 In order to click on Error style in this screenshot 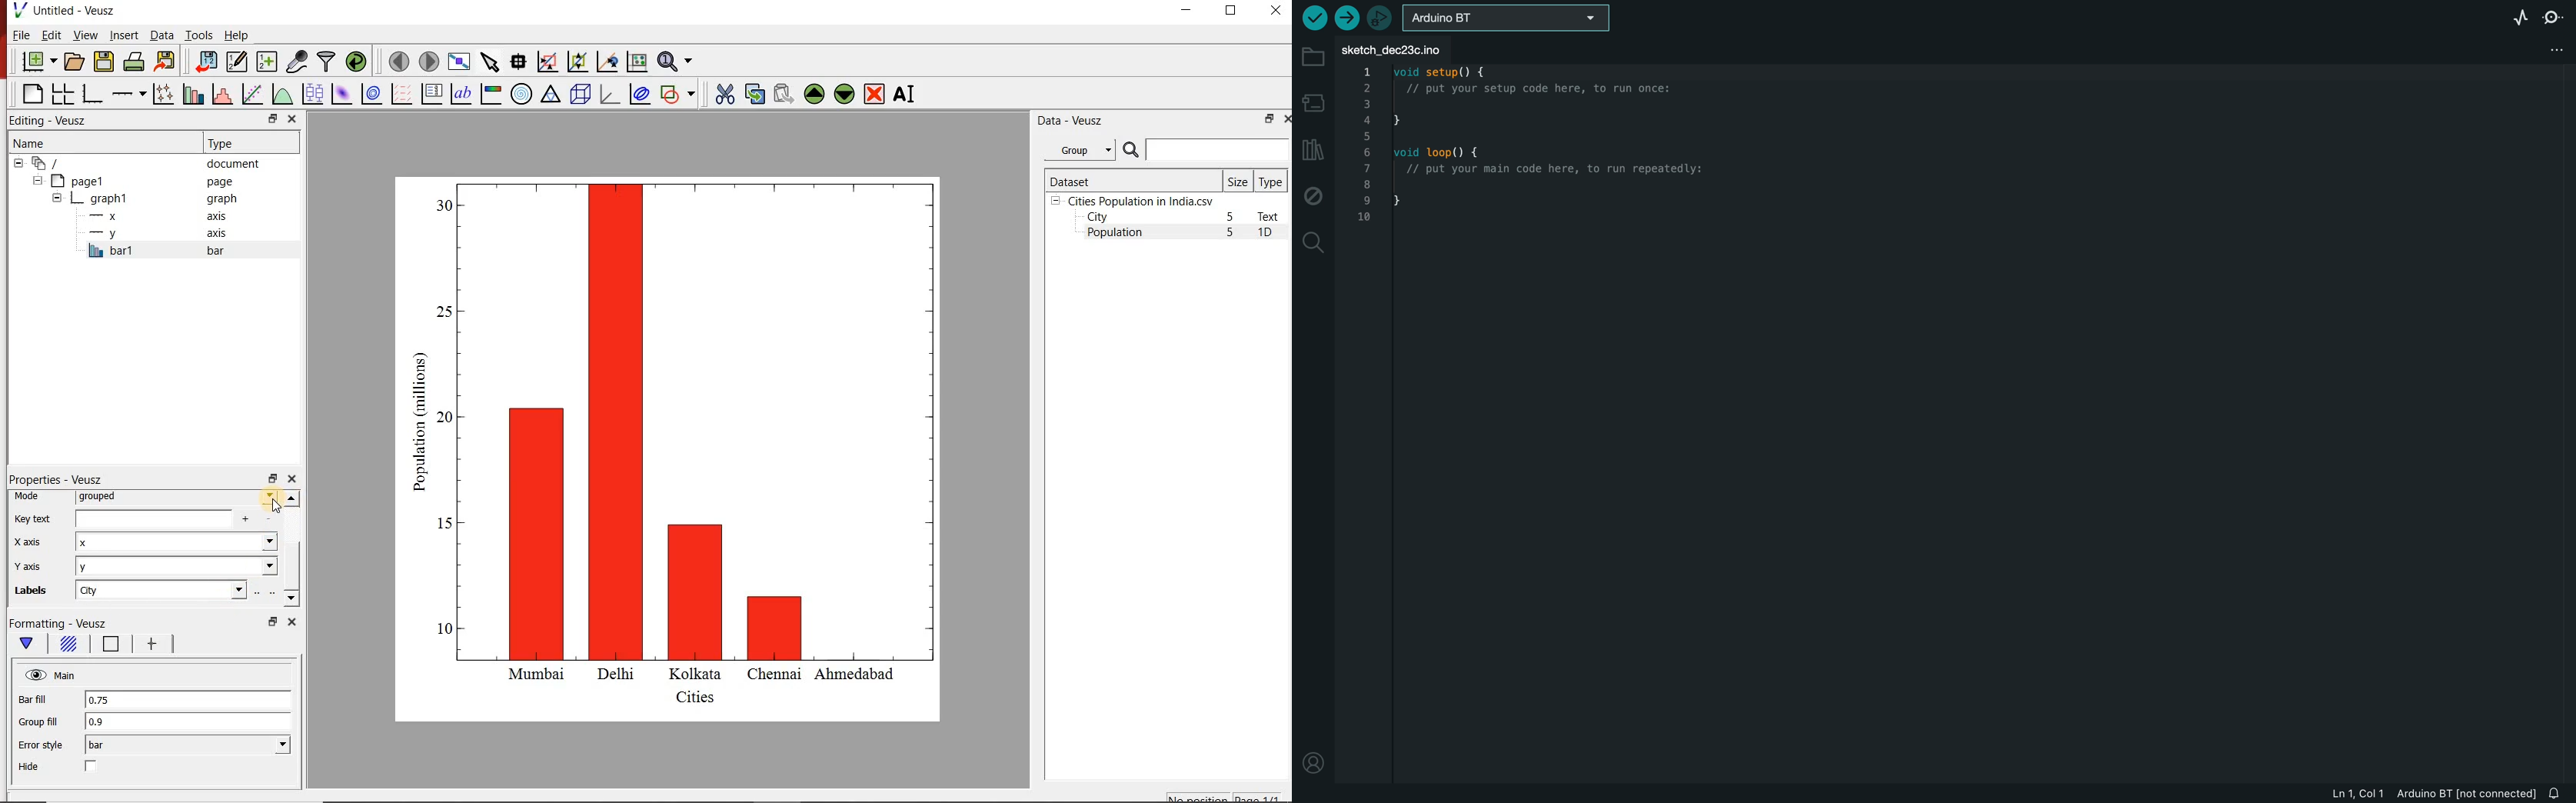, I will do `click(40, 745)`.